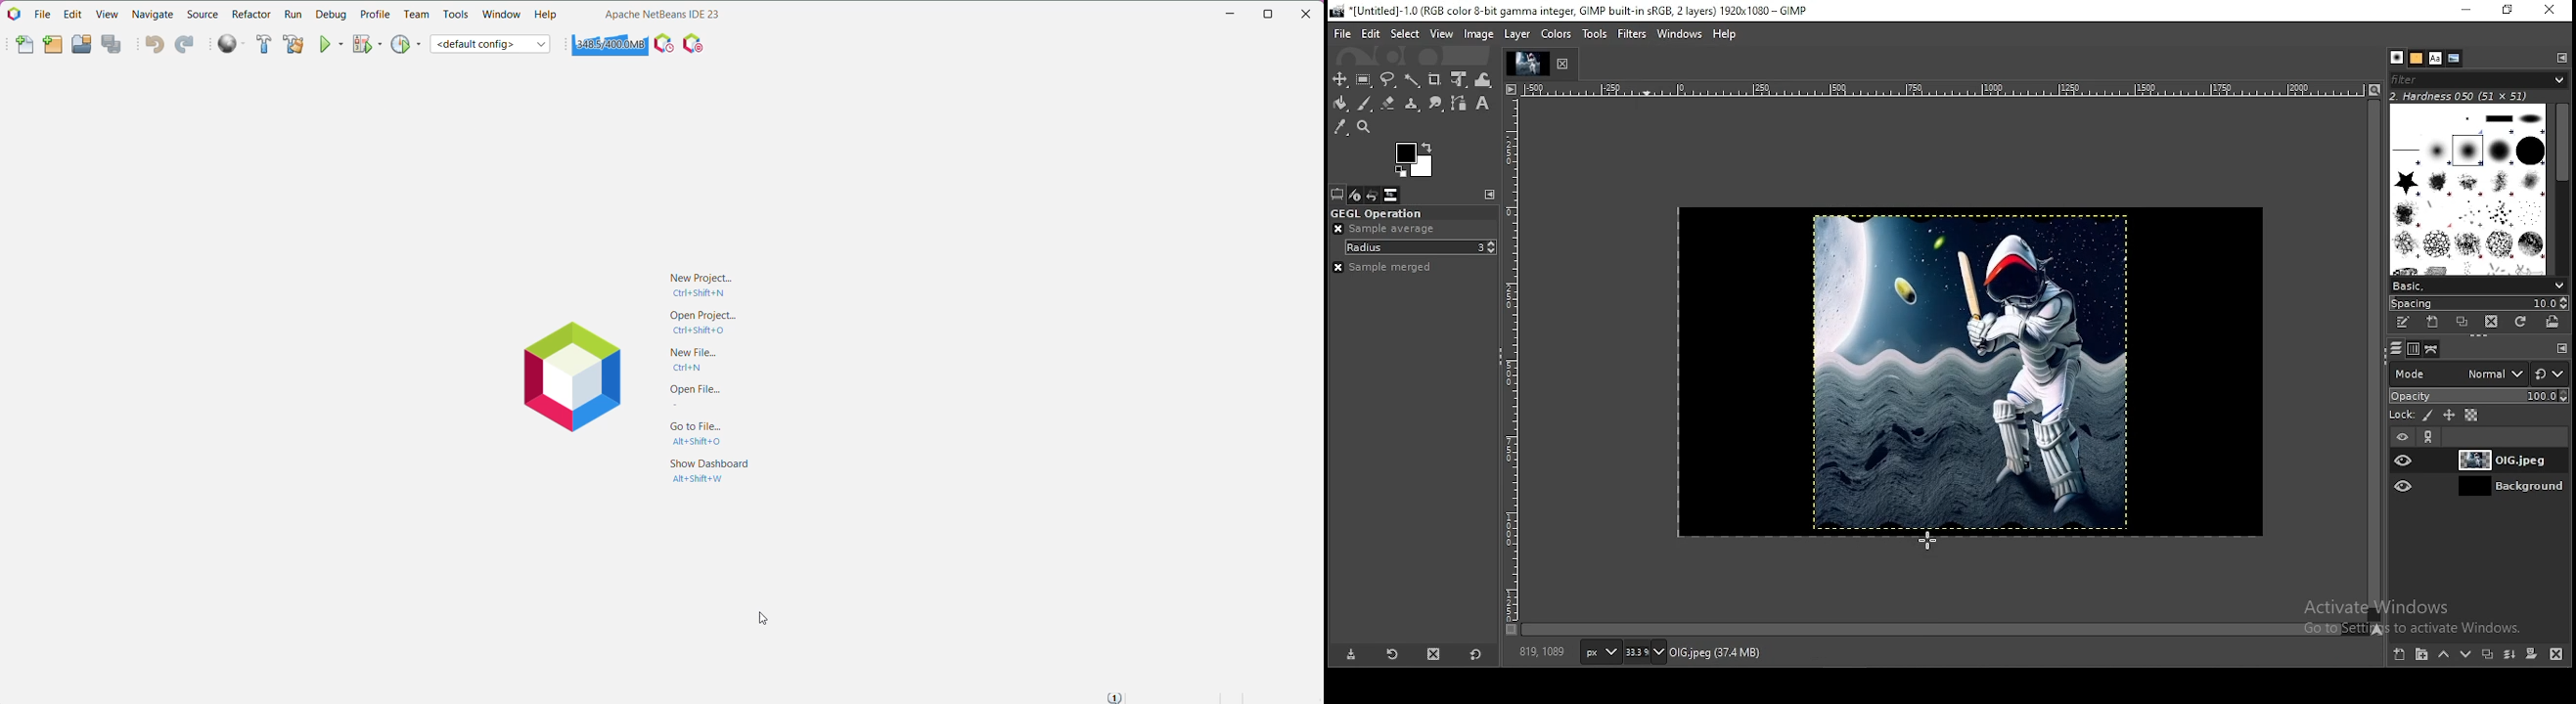 The image size is (2576, 728). Describe the element at coordinates (2396, 349) in the screenshot. I see `layers` at that location.